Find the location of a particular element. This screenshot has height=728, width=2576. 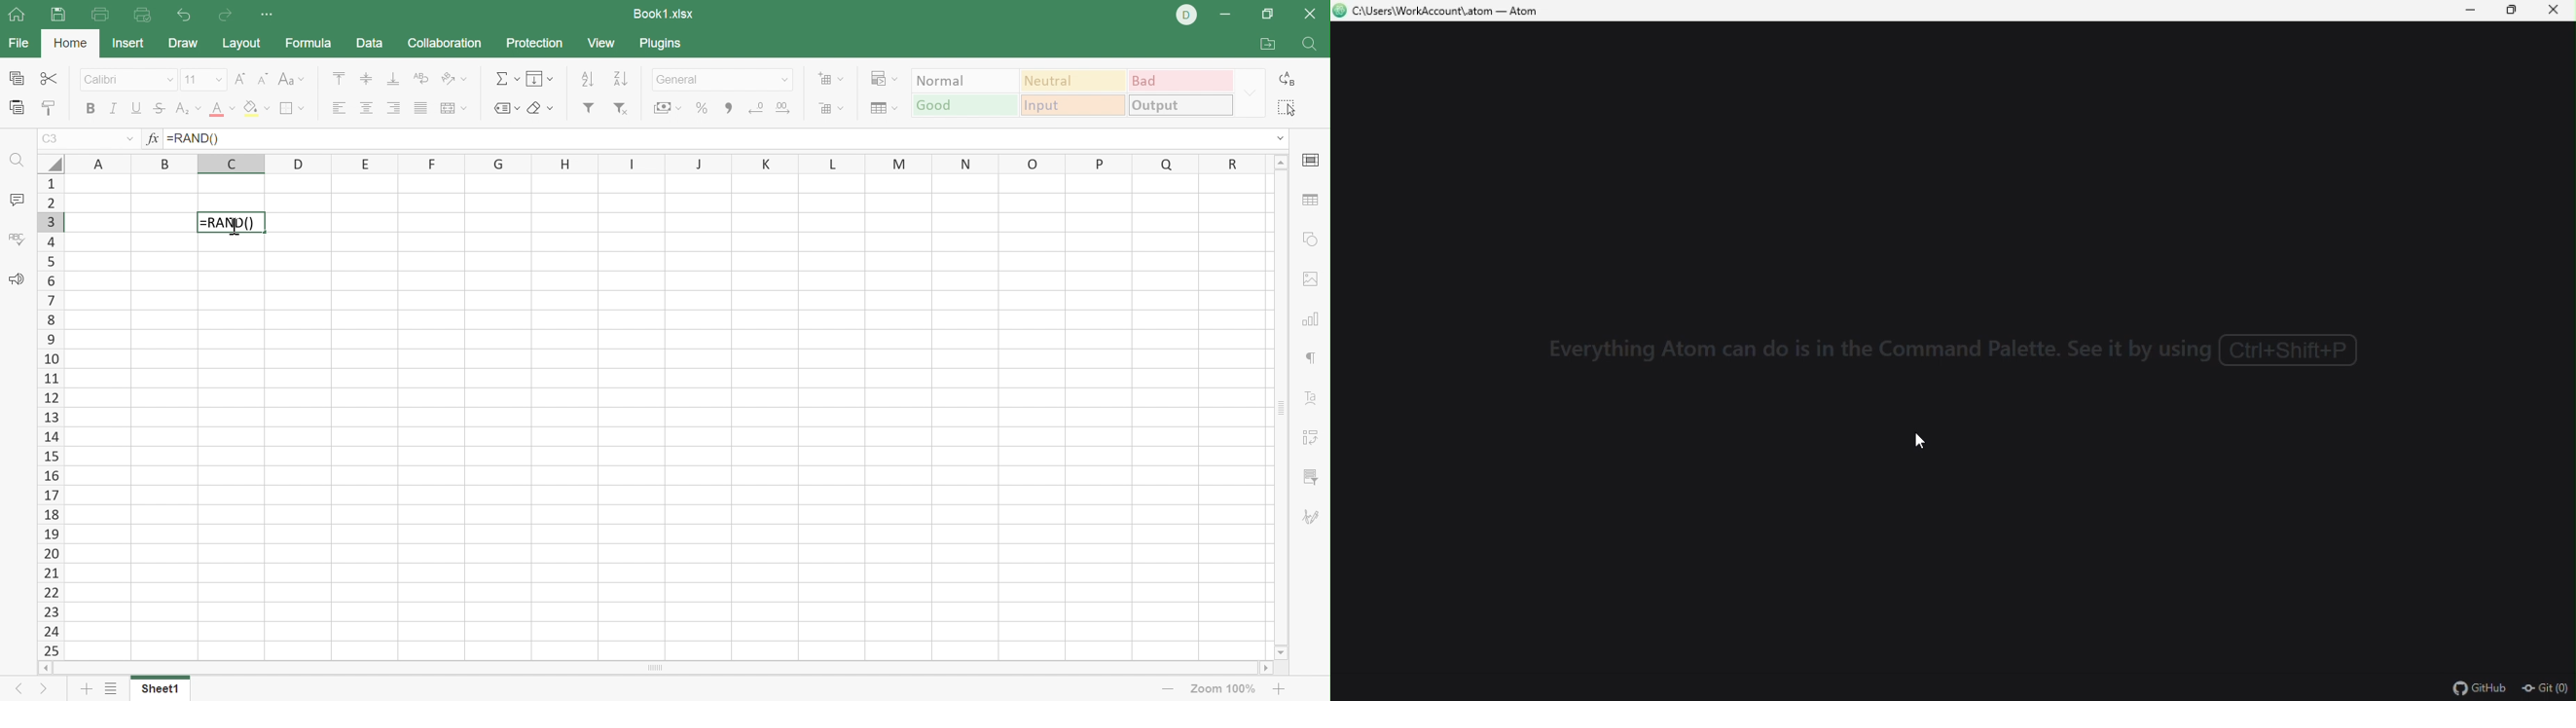

Borders is located at coordinates (292, 110).